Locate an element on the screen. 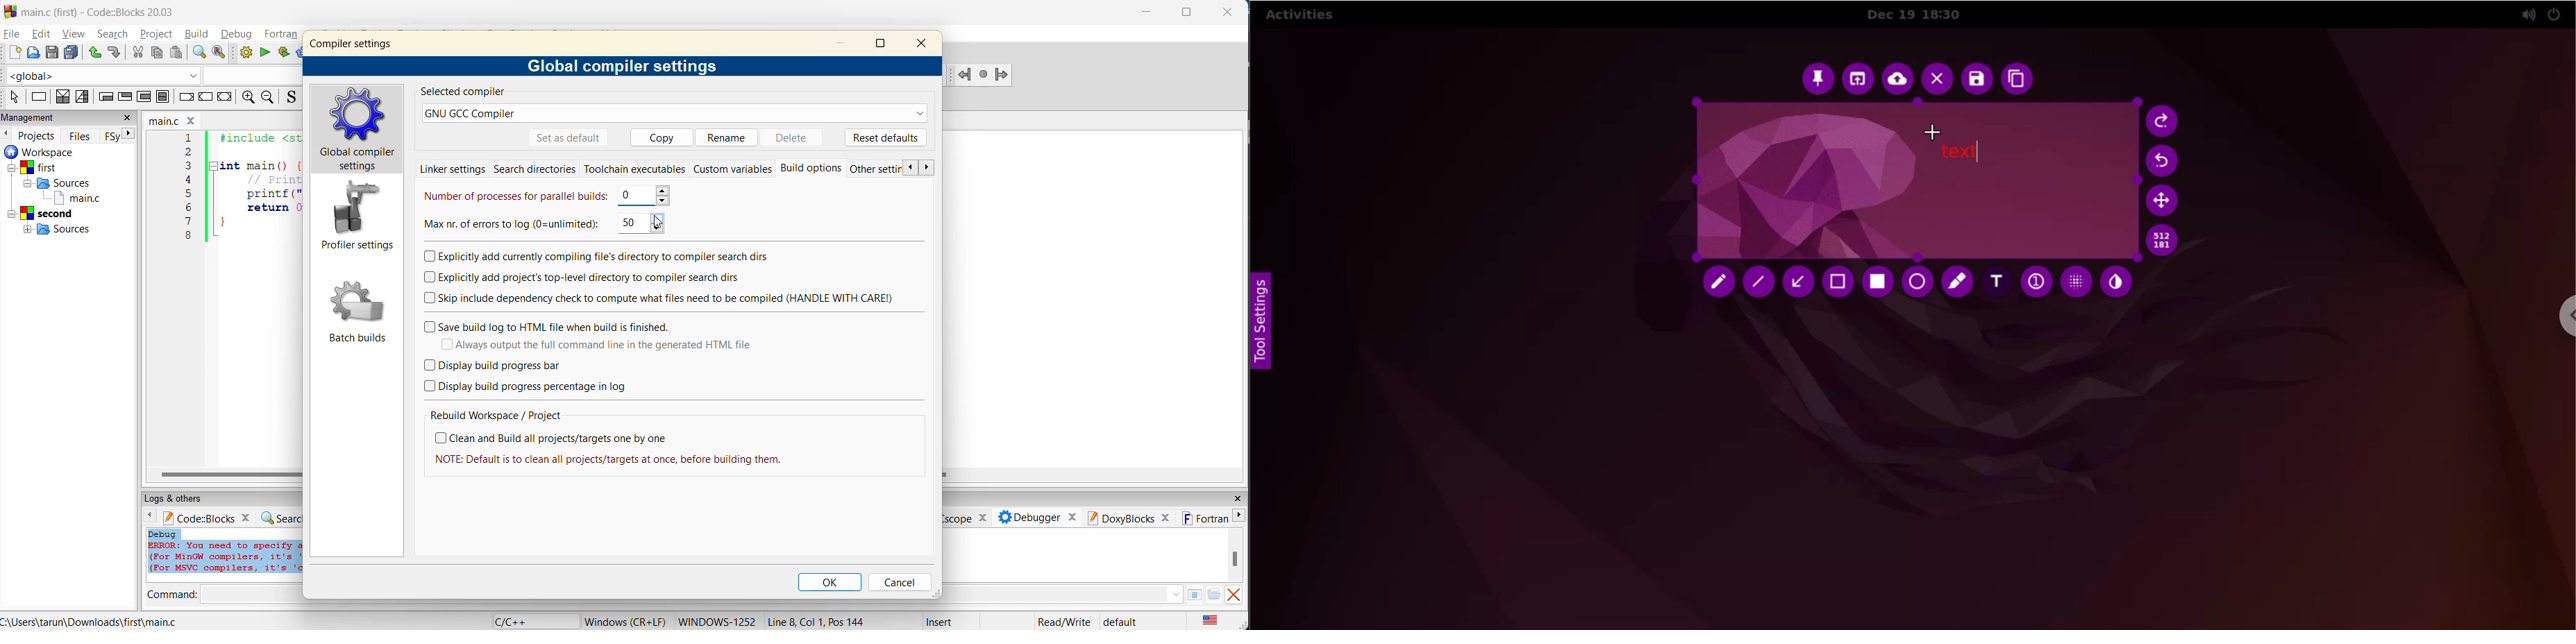 The height and width of the screenshot is (644, 2576). linker settings is located at coordinates (449, 169).